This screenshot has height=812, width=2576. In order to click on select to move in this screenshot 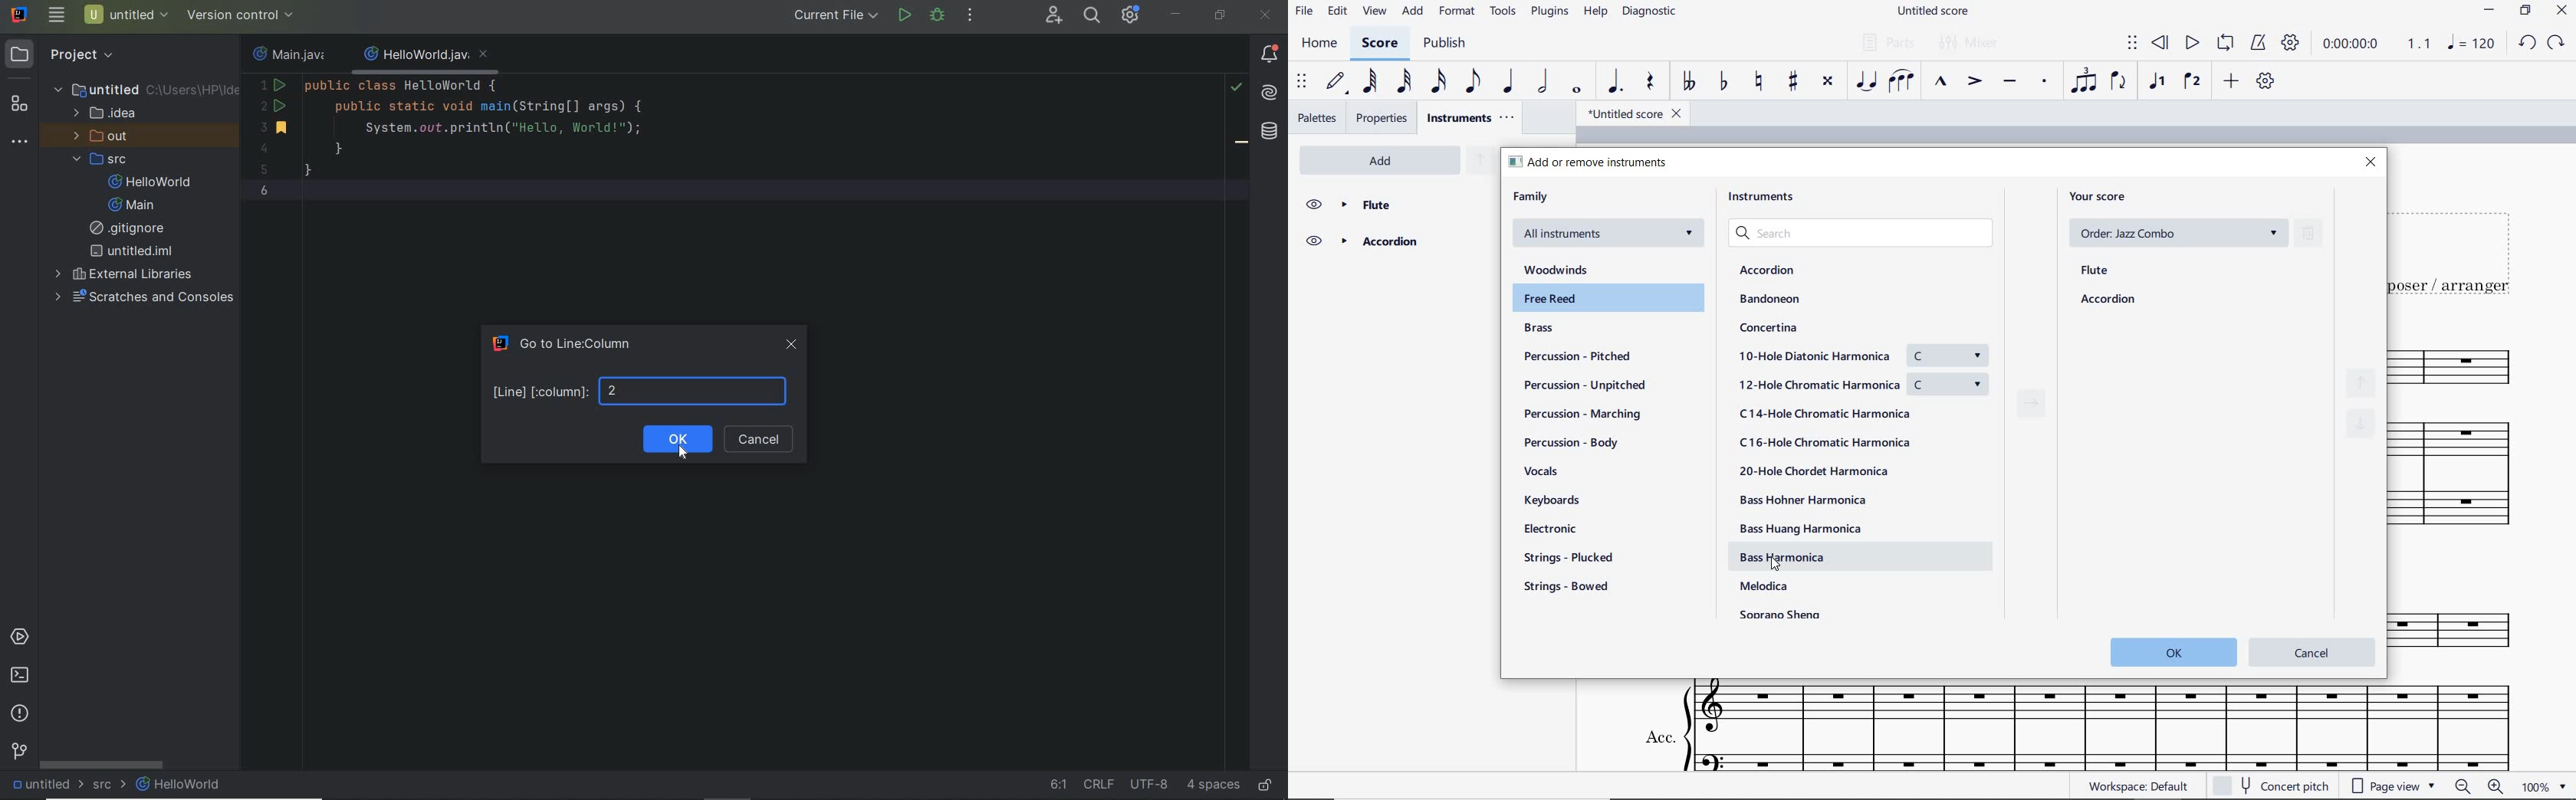, I will do `click(2132, 44)`.